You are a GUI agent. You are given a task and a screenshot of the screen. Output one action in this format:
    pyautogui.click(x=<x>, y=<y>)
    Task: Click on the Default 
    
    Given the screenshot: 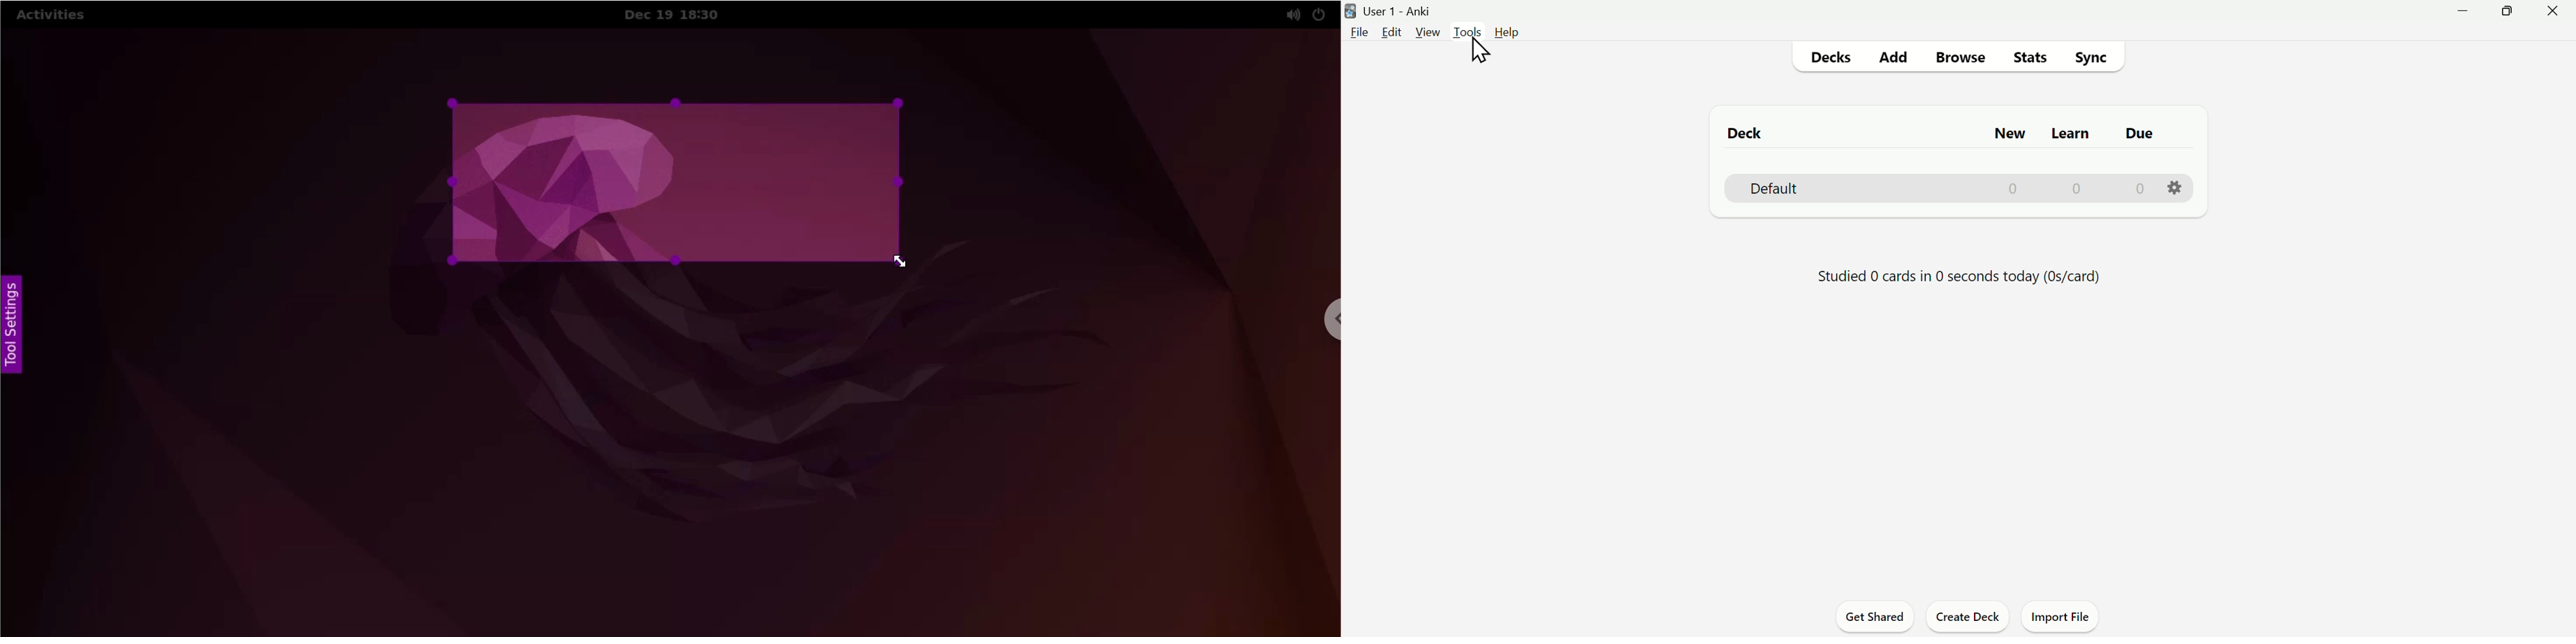 What is the action you would take?
    pyautogui.click(x=1956, y=189)
    